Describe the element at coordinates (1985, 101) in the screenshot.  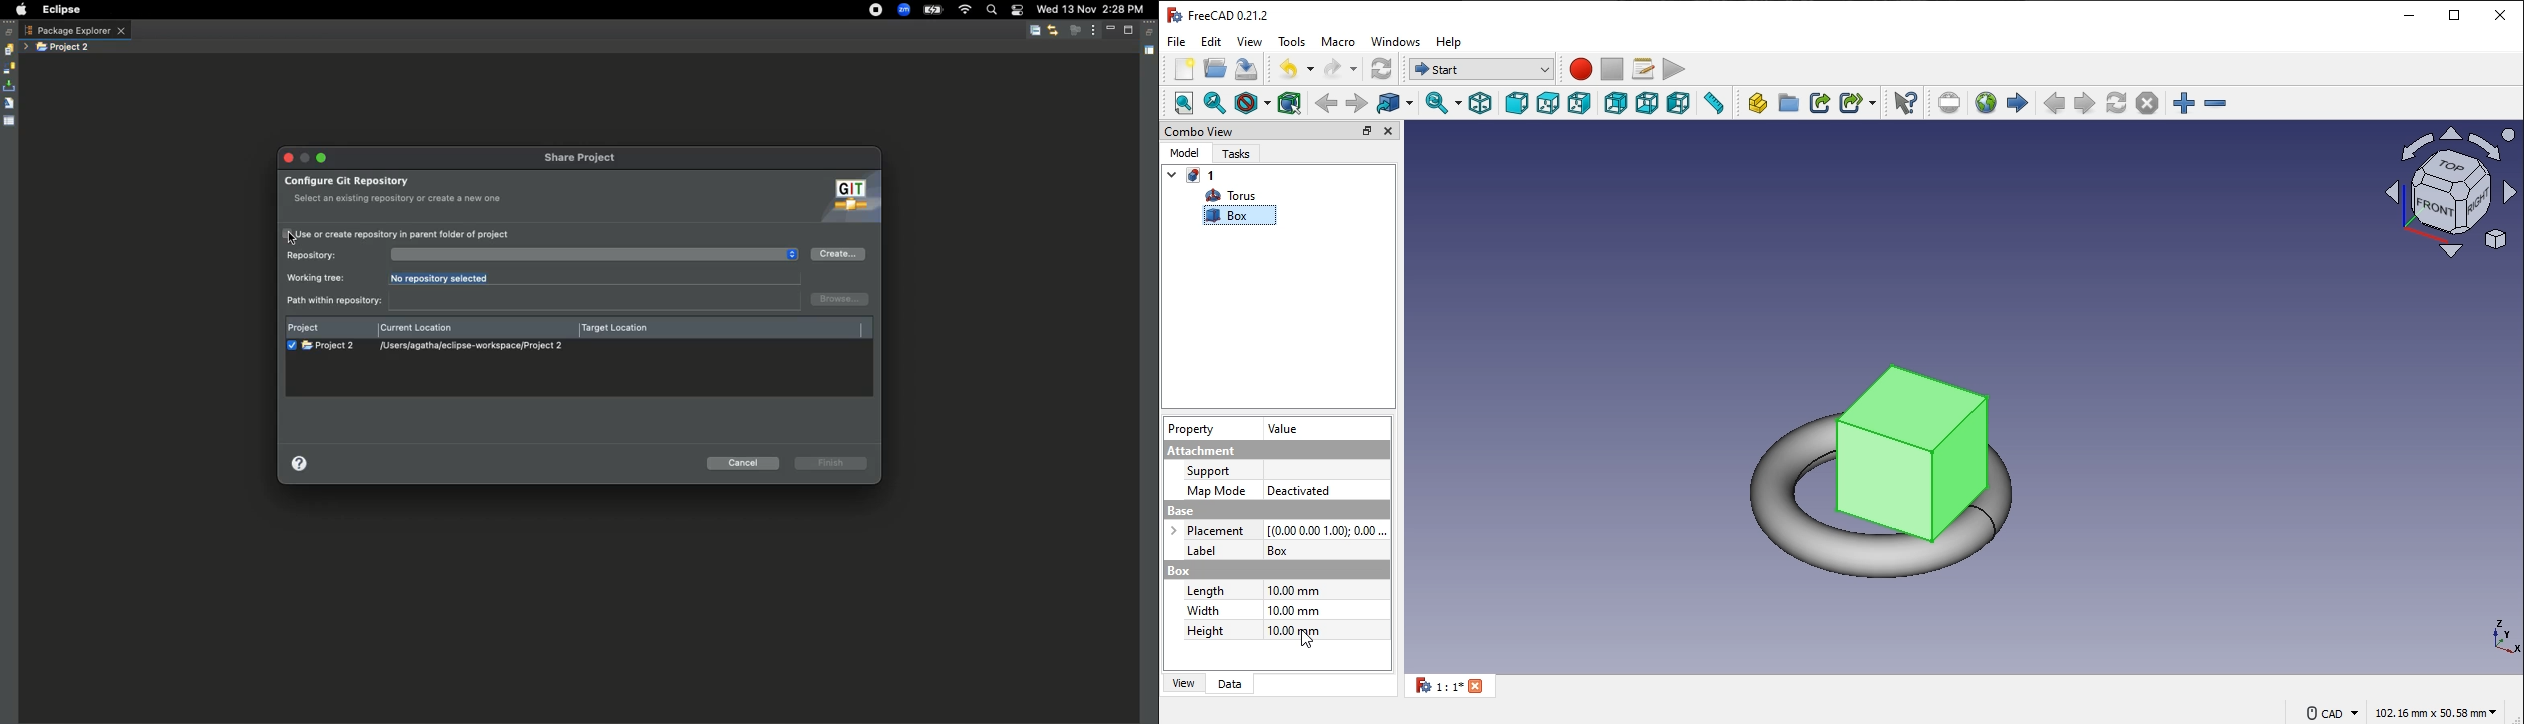
I see `open website` at that location.